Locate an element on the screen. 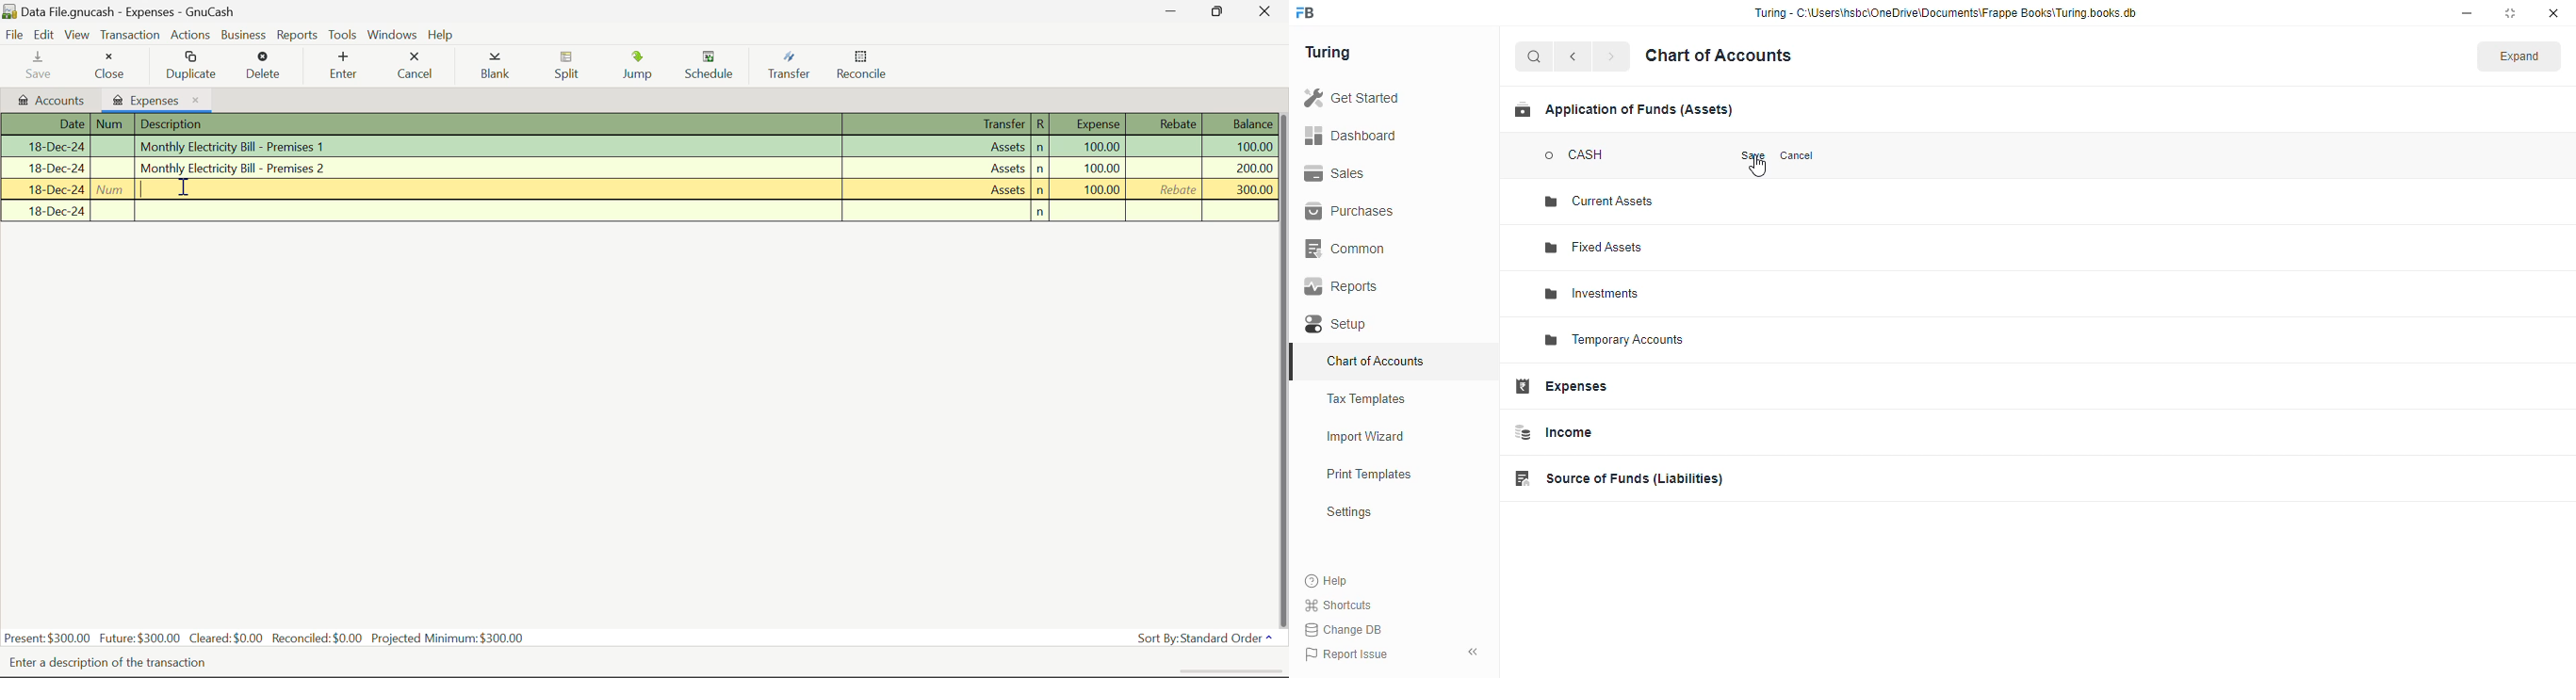 Image resolution: width=2576 pixels, height=700 pixels. maximize is located at coordinates (2510, 13).